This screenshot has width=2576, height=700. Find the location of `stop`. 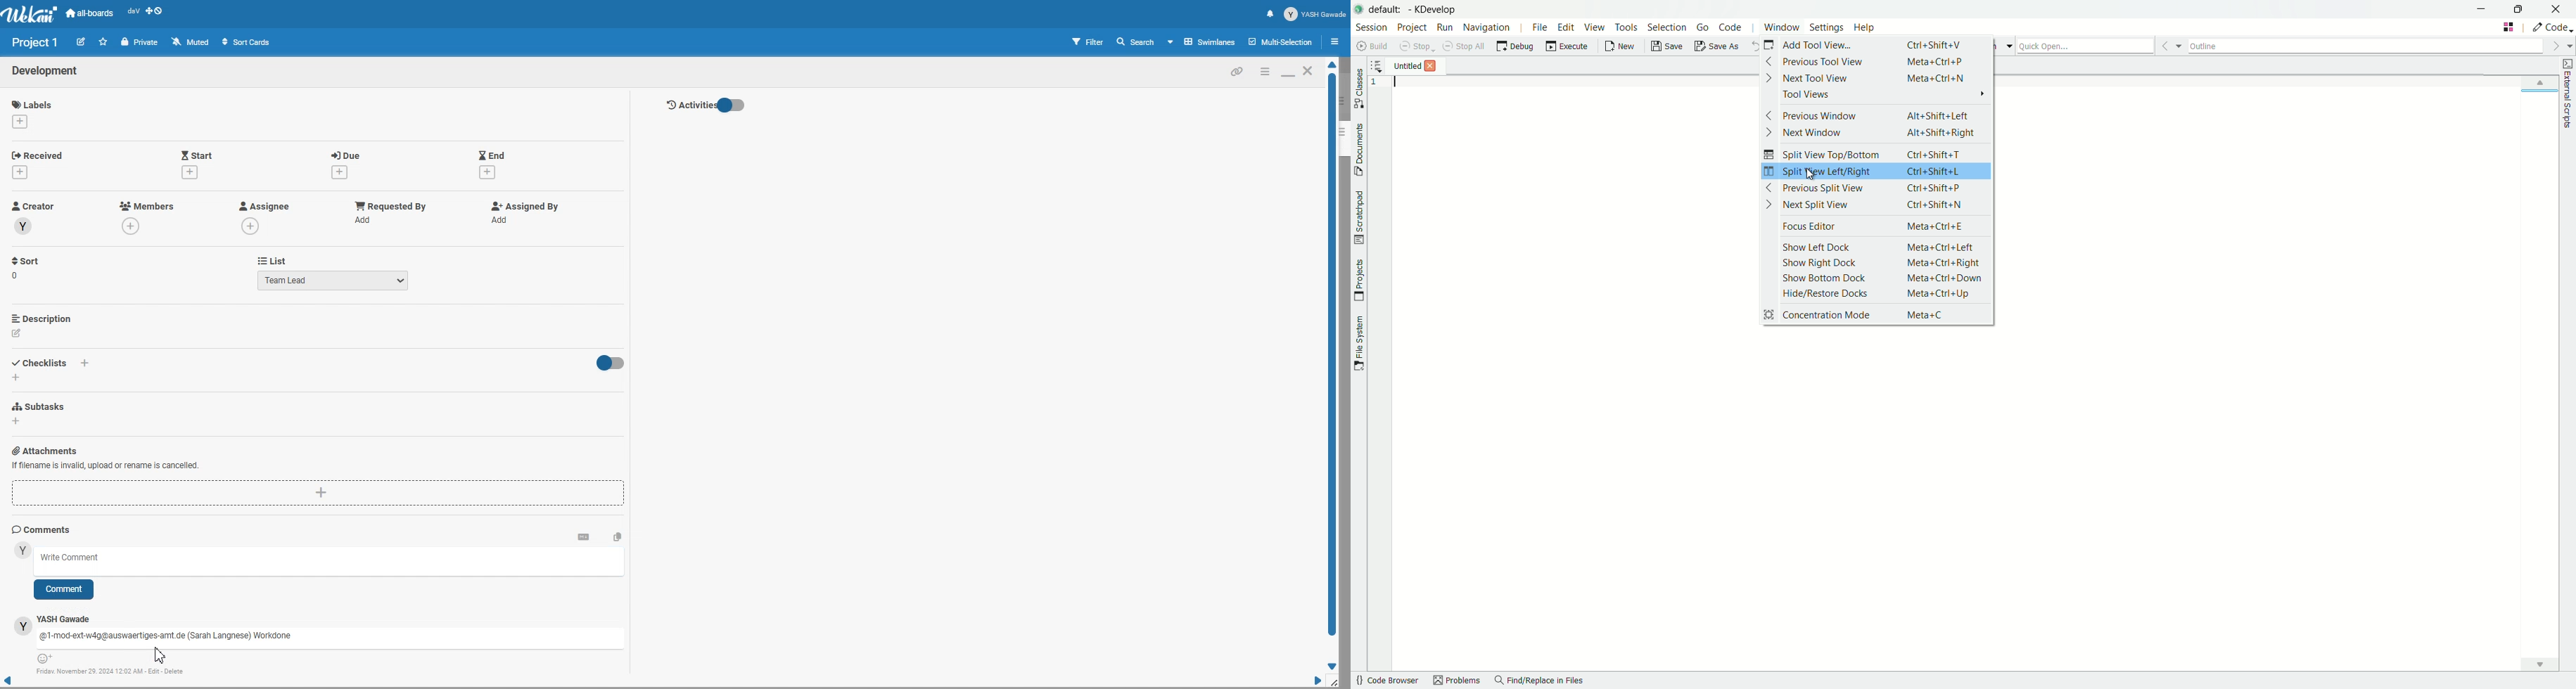

stop is located at coordinates (1416, 45).